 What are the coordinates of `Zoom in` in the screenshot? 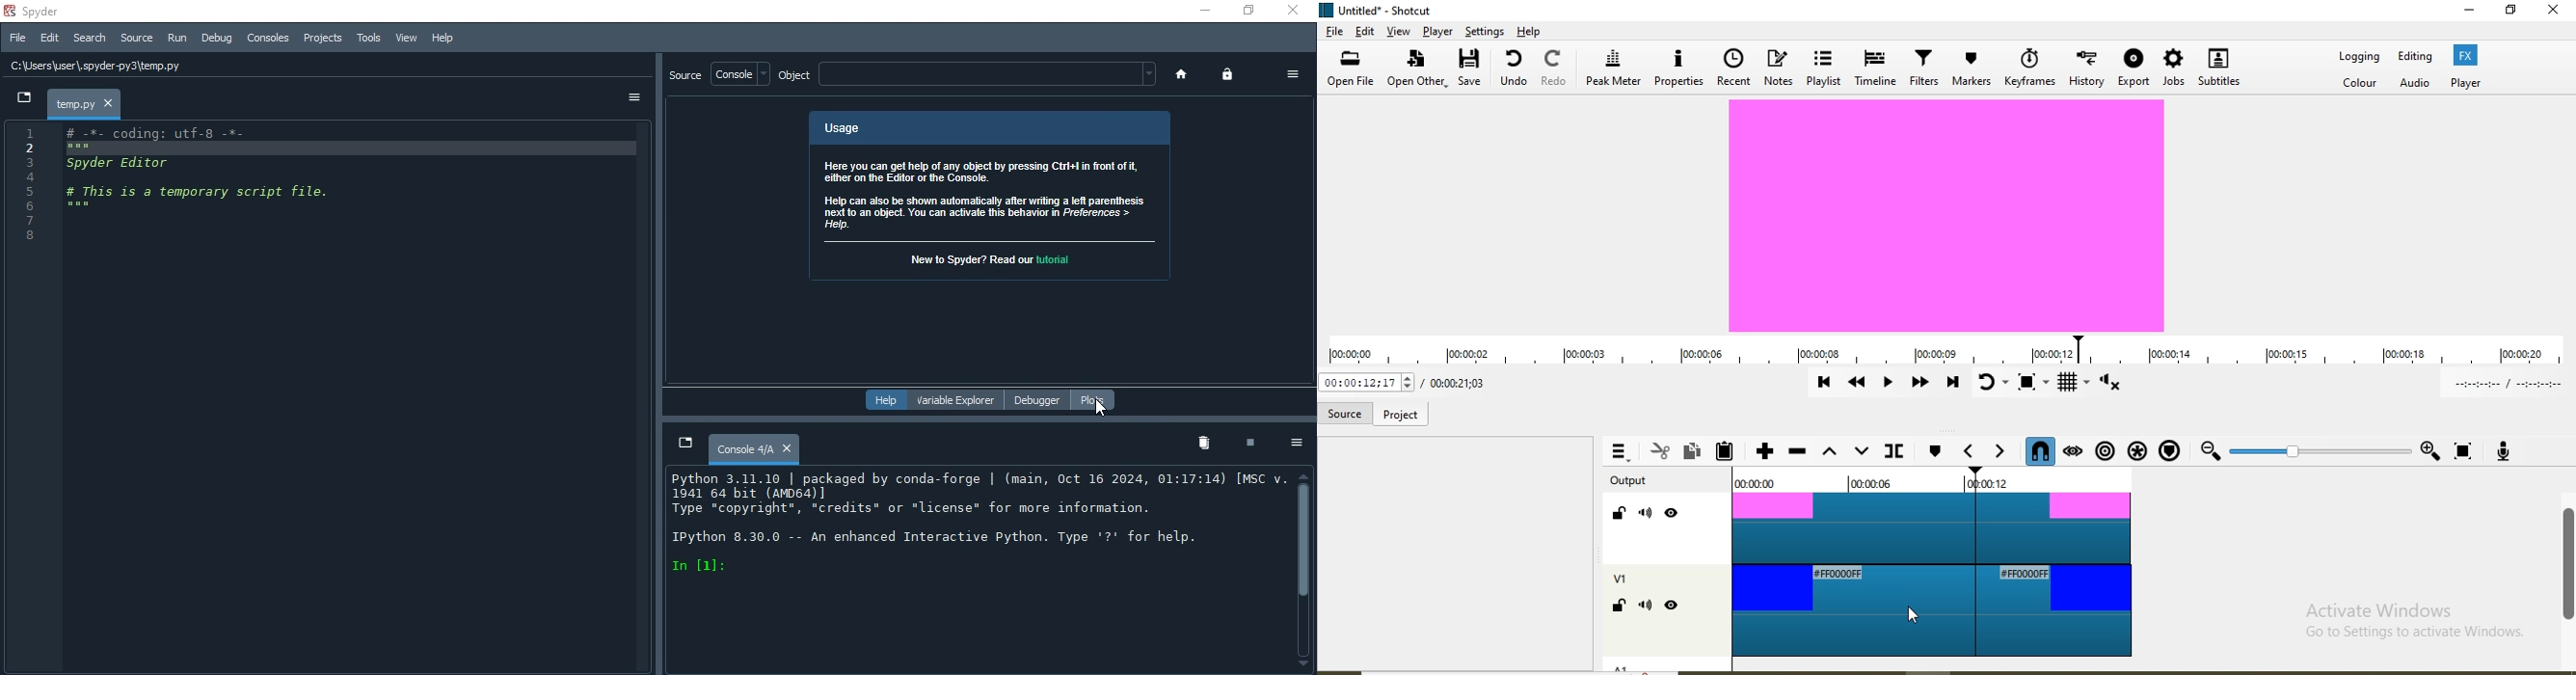 It's located at (2427, 449).